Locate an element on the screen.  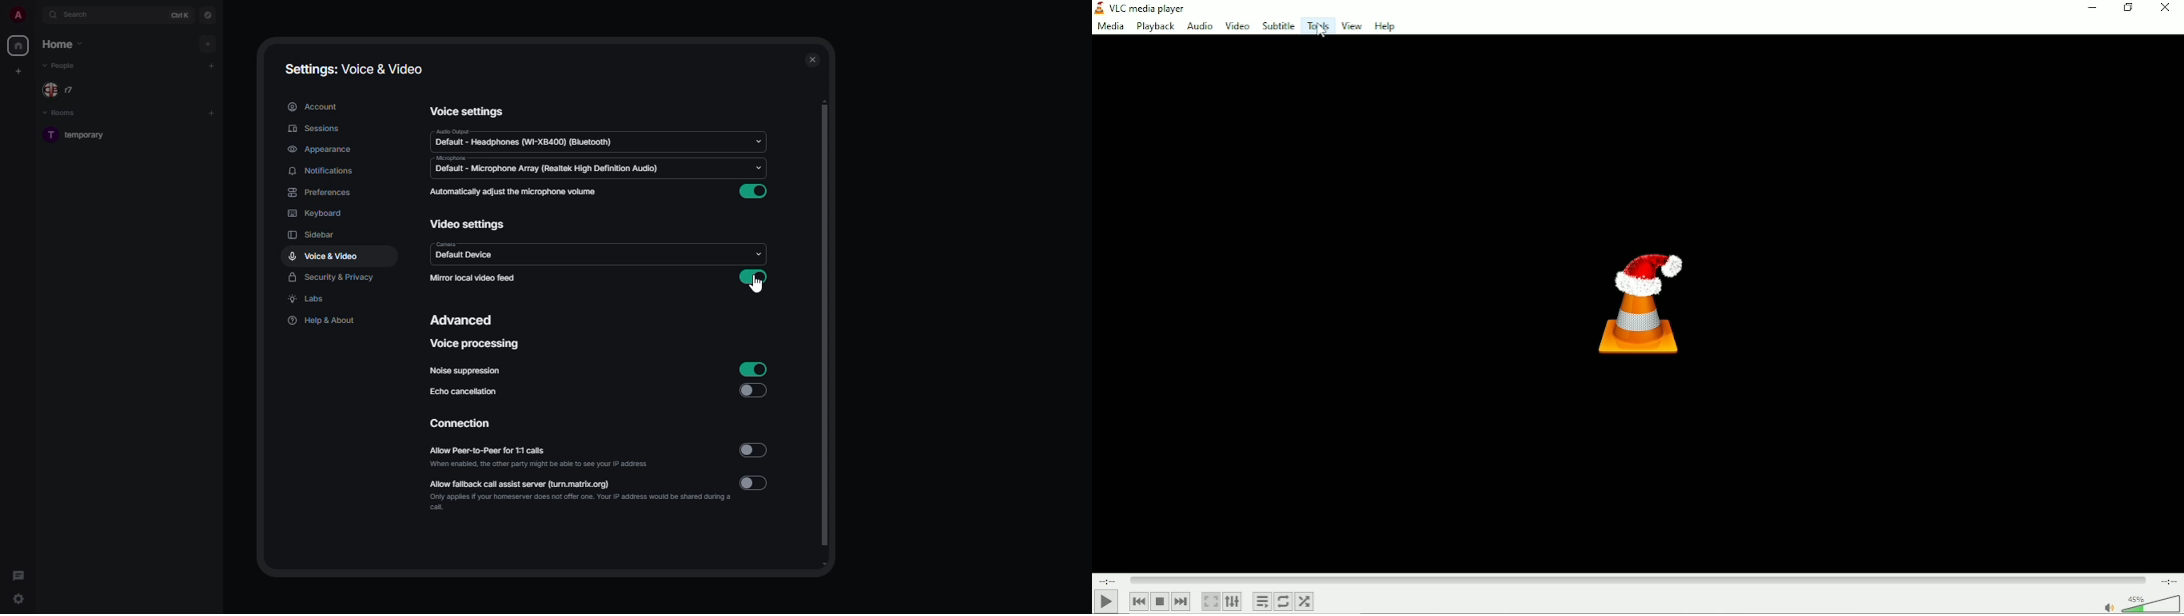
enabled is located at coordinates (756, 193).